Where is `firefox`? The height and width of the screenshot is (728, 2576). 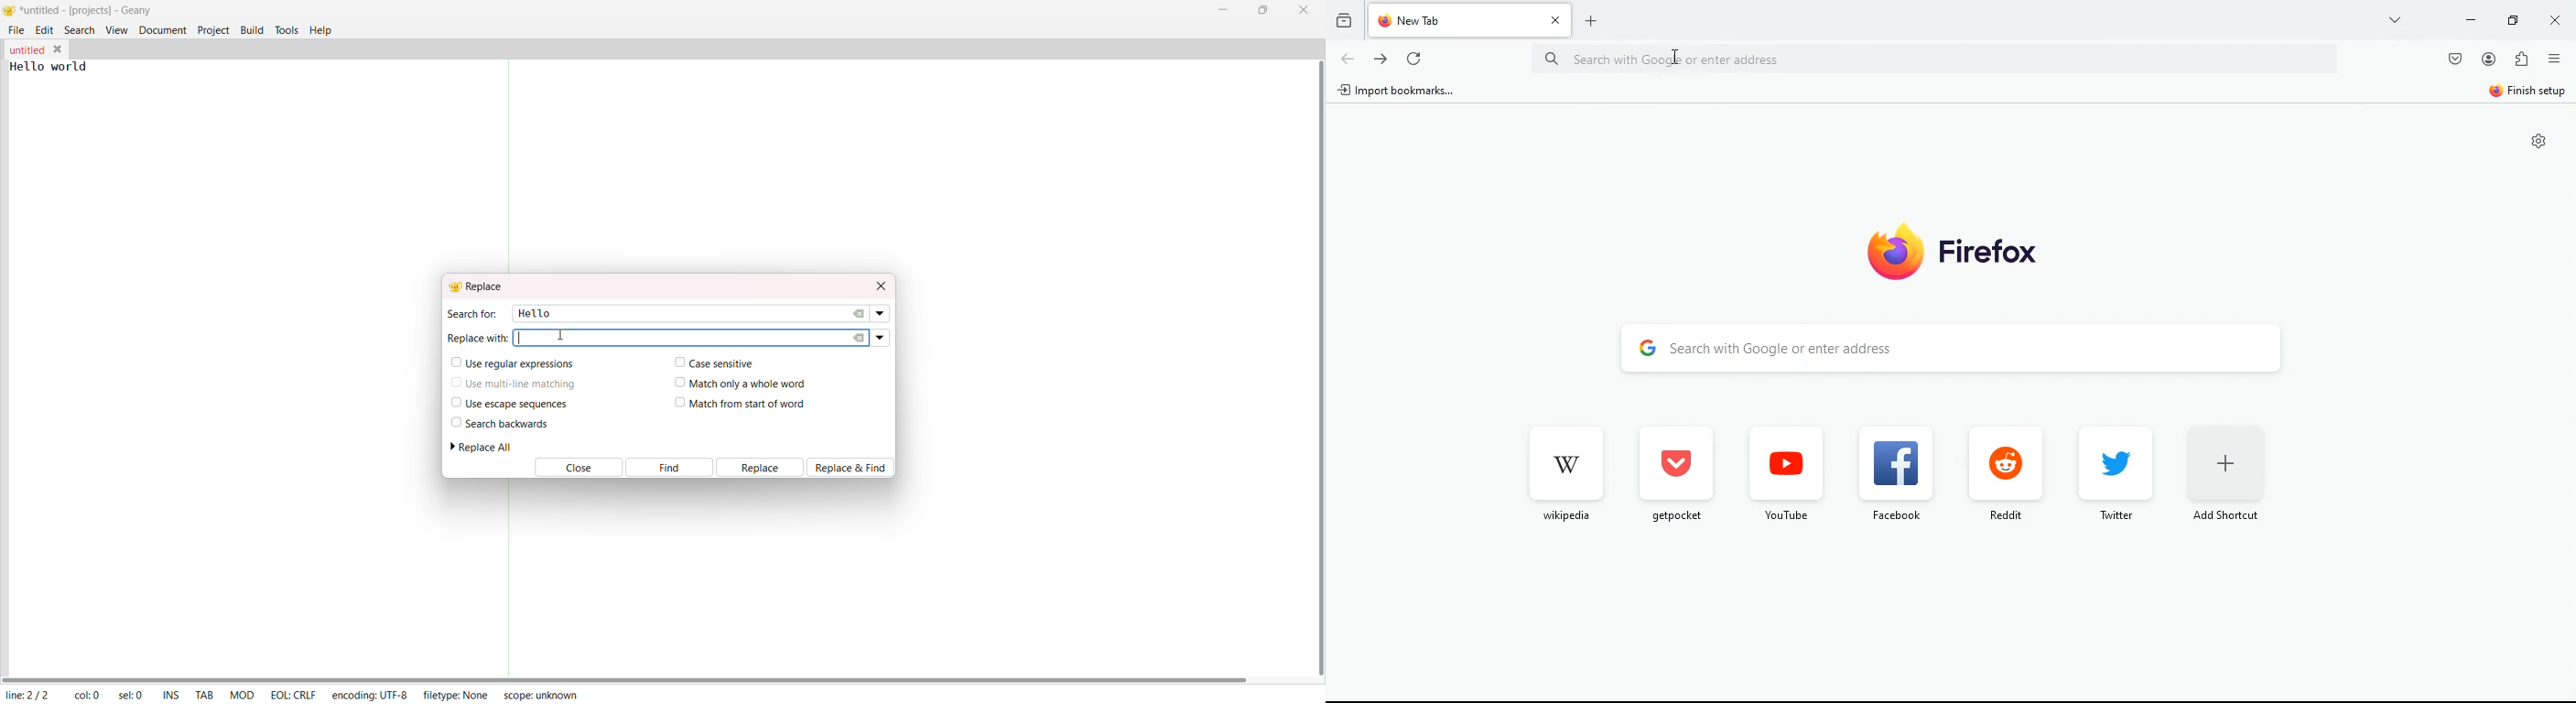 firefox is located at coordinates (1943, 250).